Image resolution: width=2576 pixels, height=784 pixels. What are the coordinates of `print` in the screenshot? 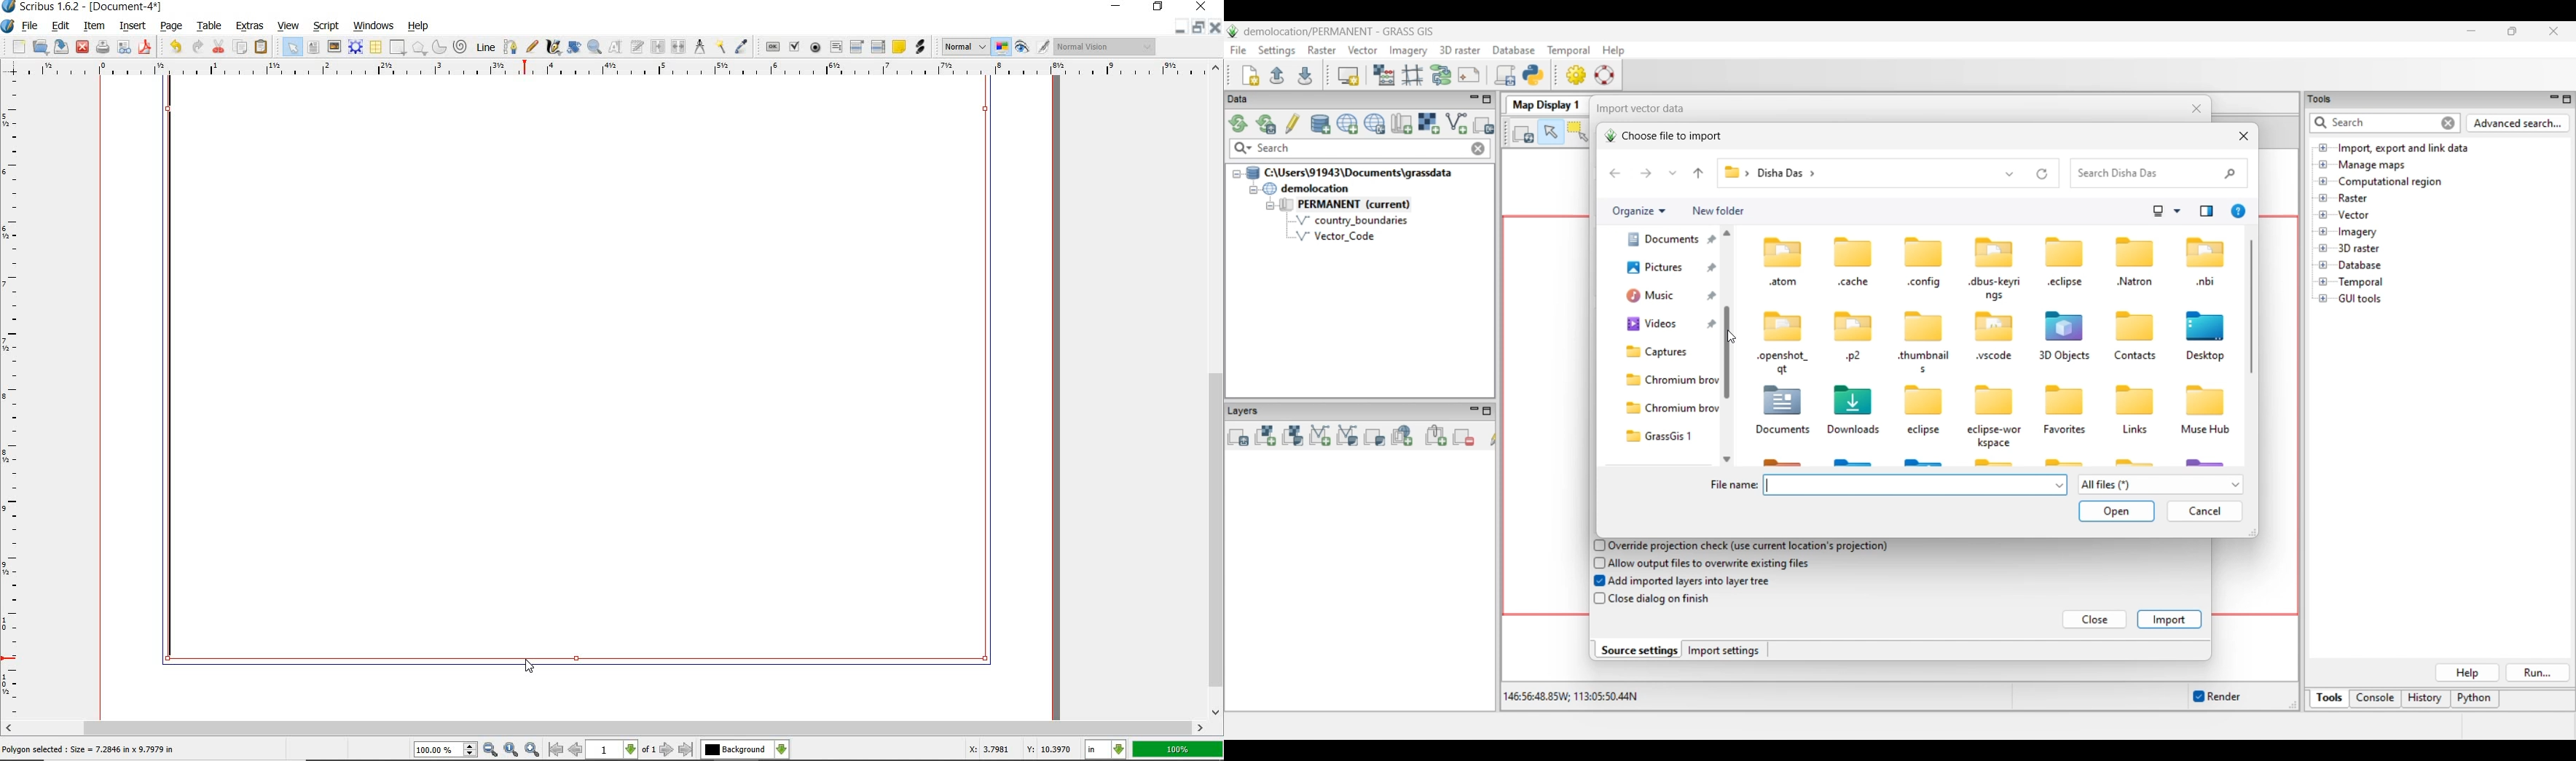 It's located at (101, 47).